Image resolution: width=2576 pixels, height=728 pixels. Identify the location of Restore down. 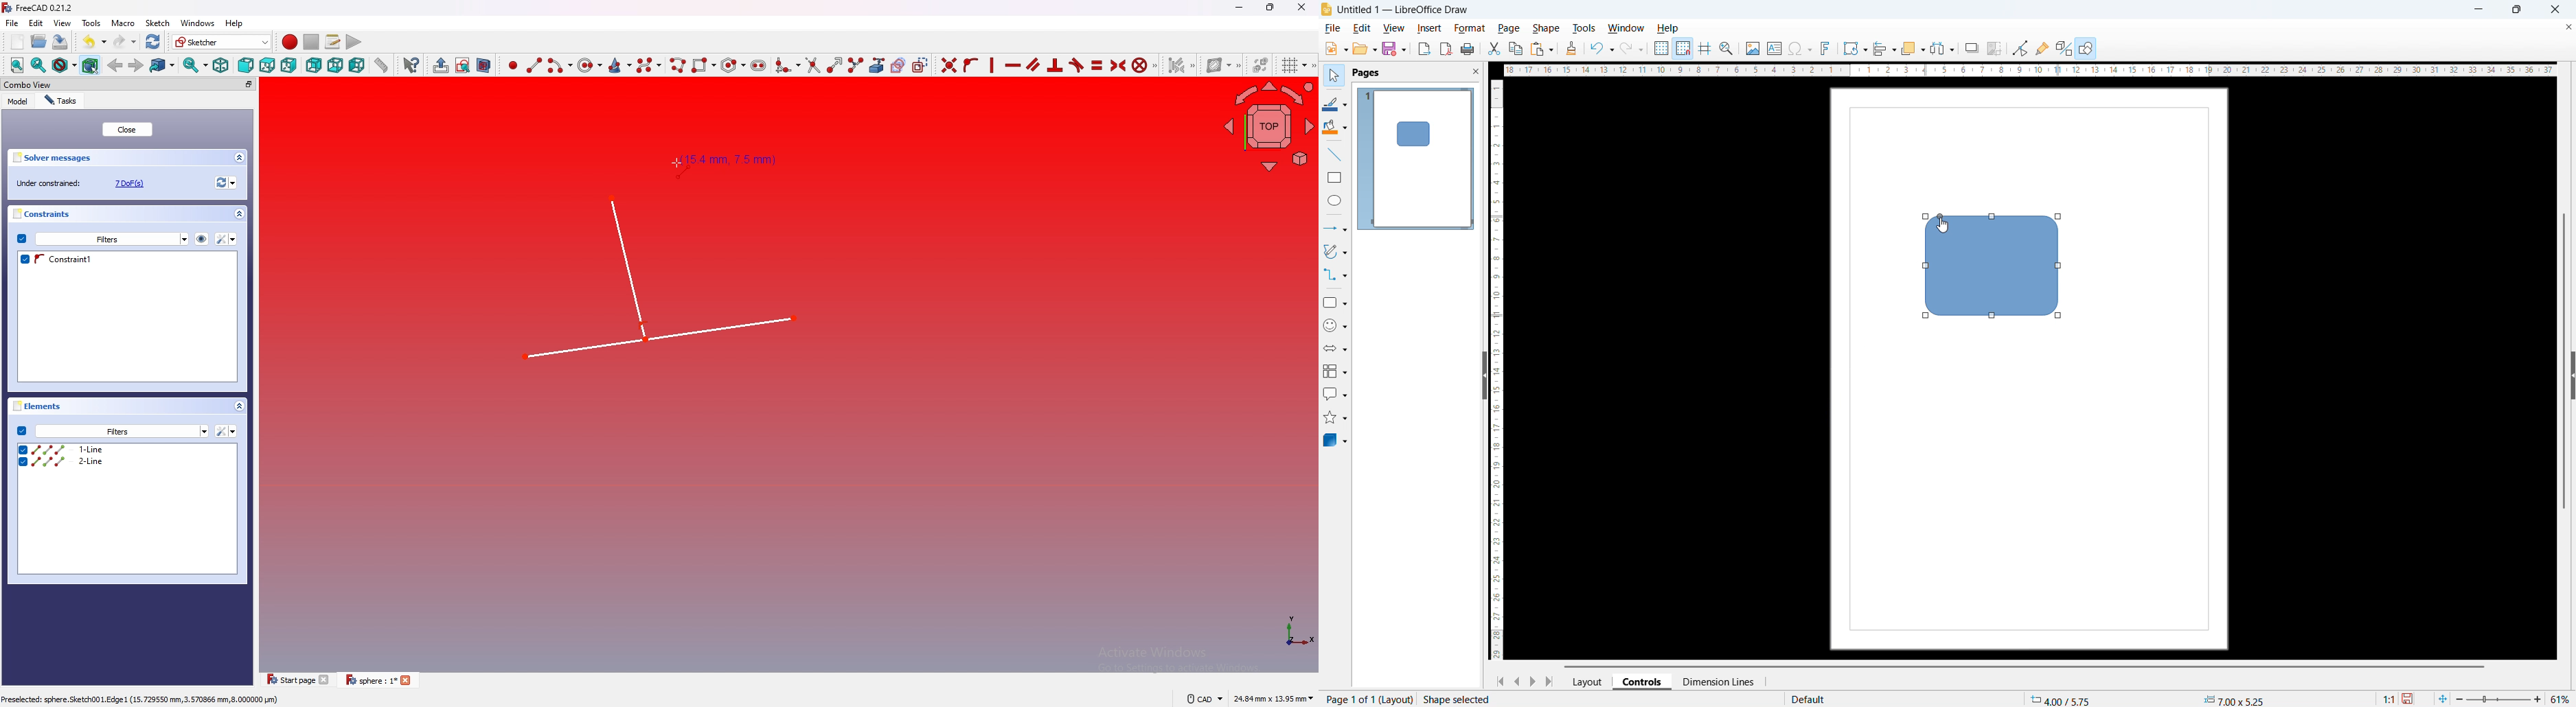
(1272, 7).